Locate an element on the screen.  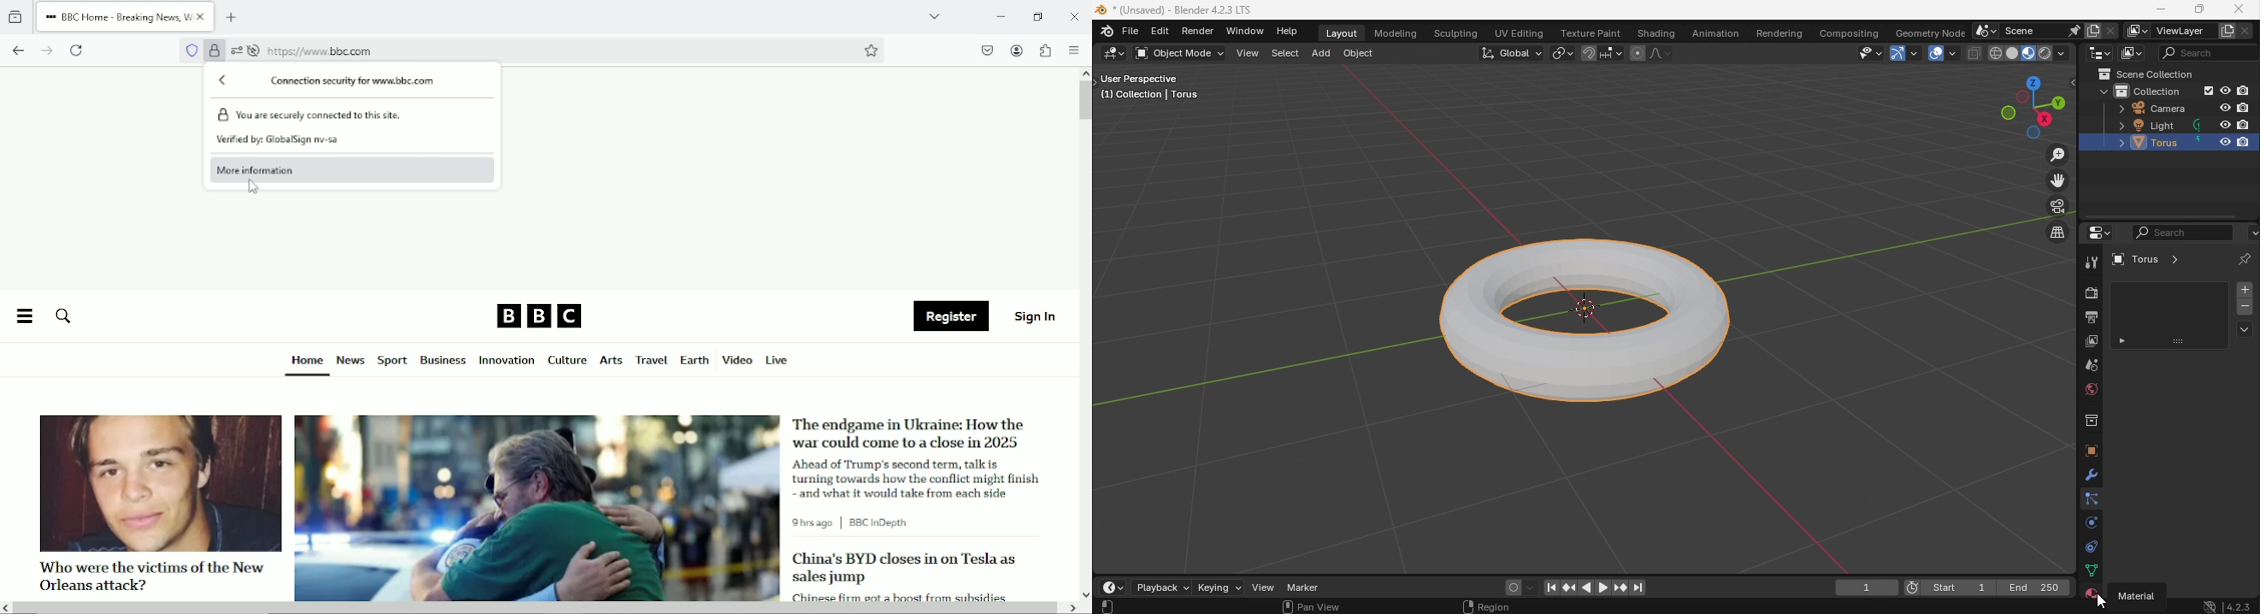
No trackers known to firefox were detected on this page is located at coordinates (192, 50).